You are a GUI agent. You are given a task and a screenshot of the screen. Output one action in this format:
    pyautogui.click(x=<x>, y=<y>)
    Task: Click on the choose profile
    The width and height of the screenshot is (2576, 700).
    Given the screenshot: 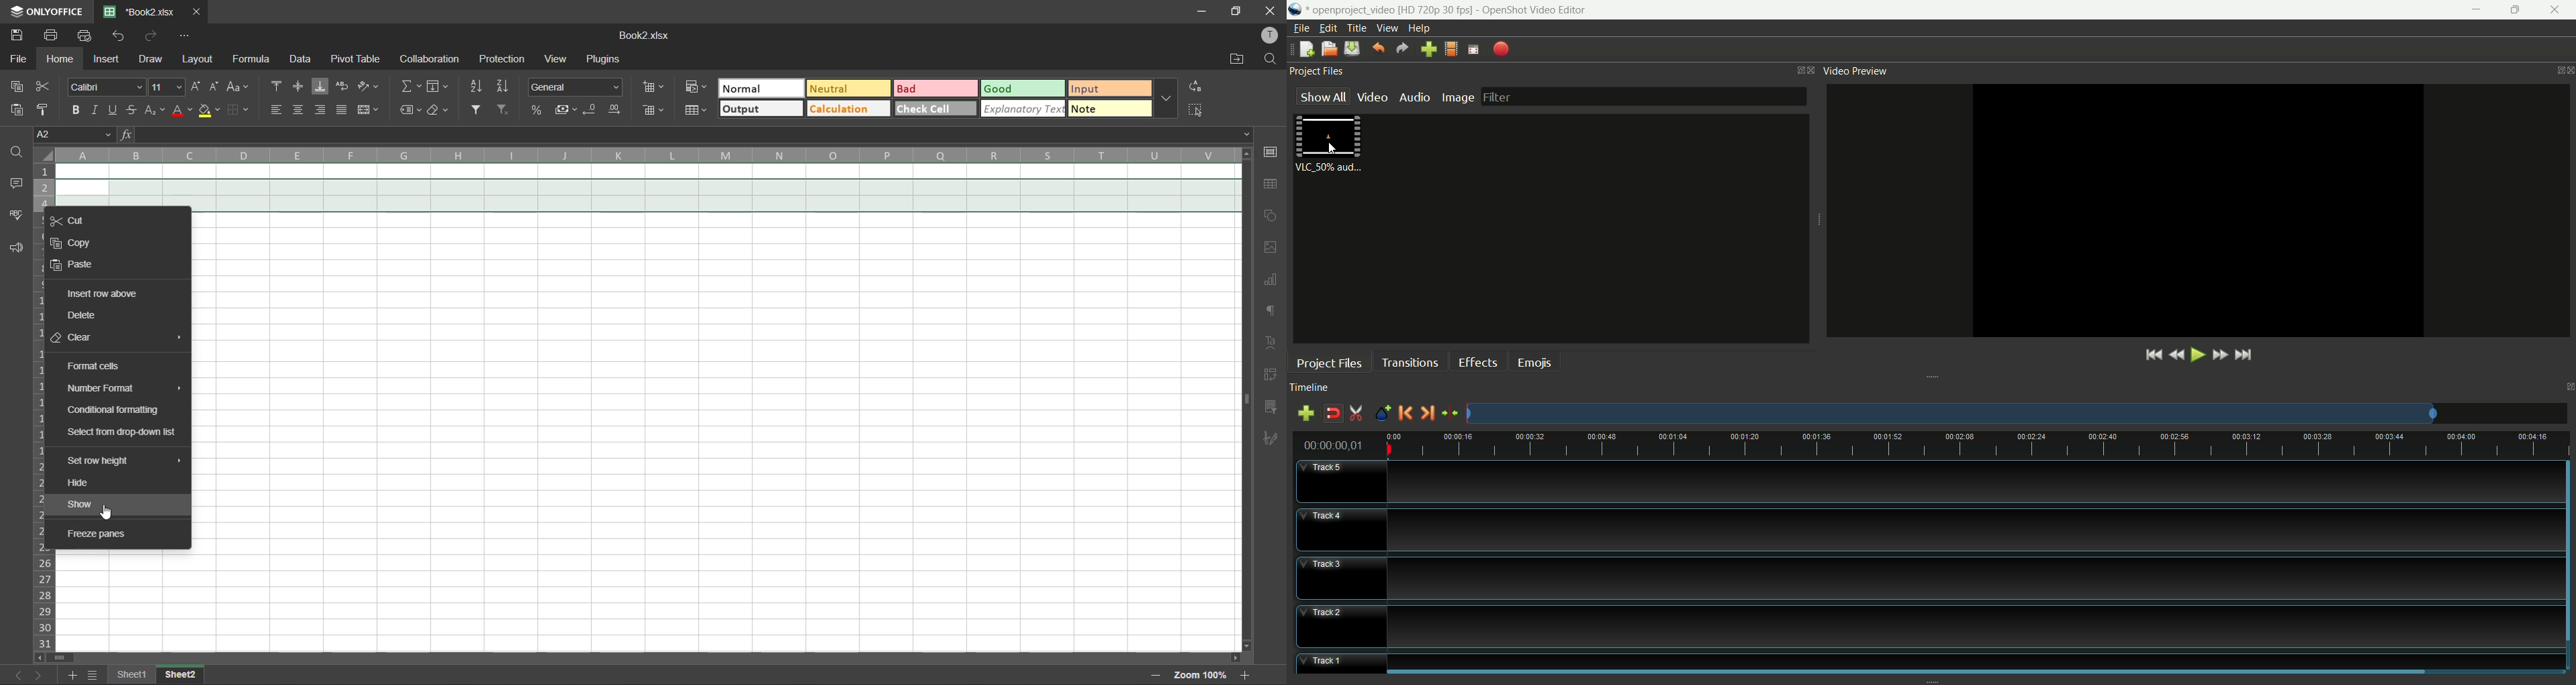 What is the action you would take?
    pyautogui.click(x=1451, y=49)
    